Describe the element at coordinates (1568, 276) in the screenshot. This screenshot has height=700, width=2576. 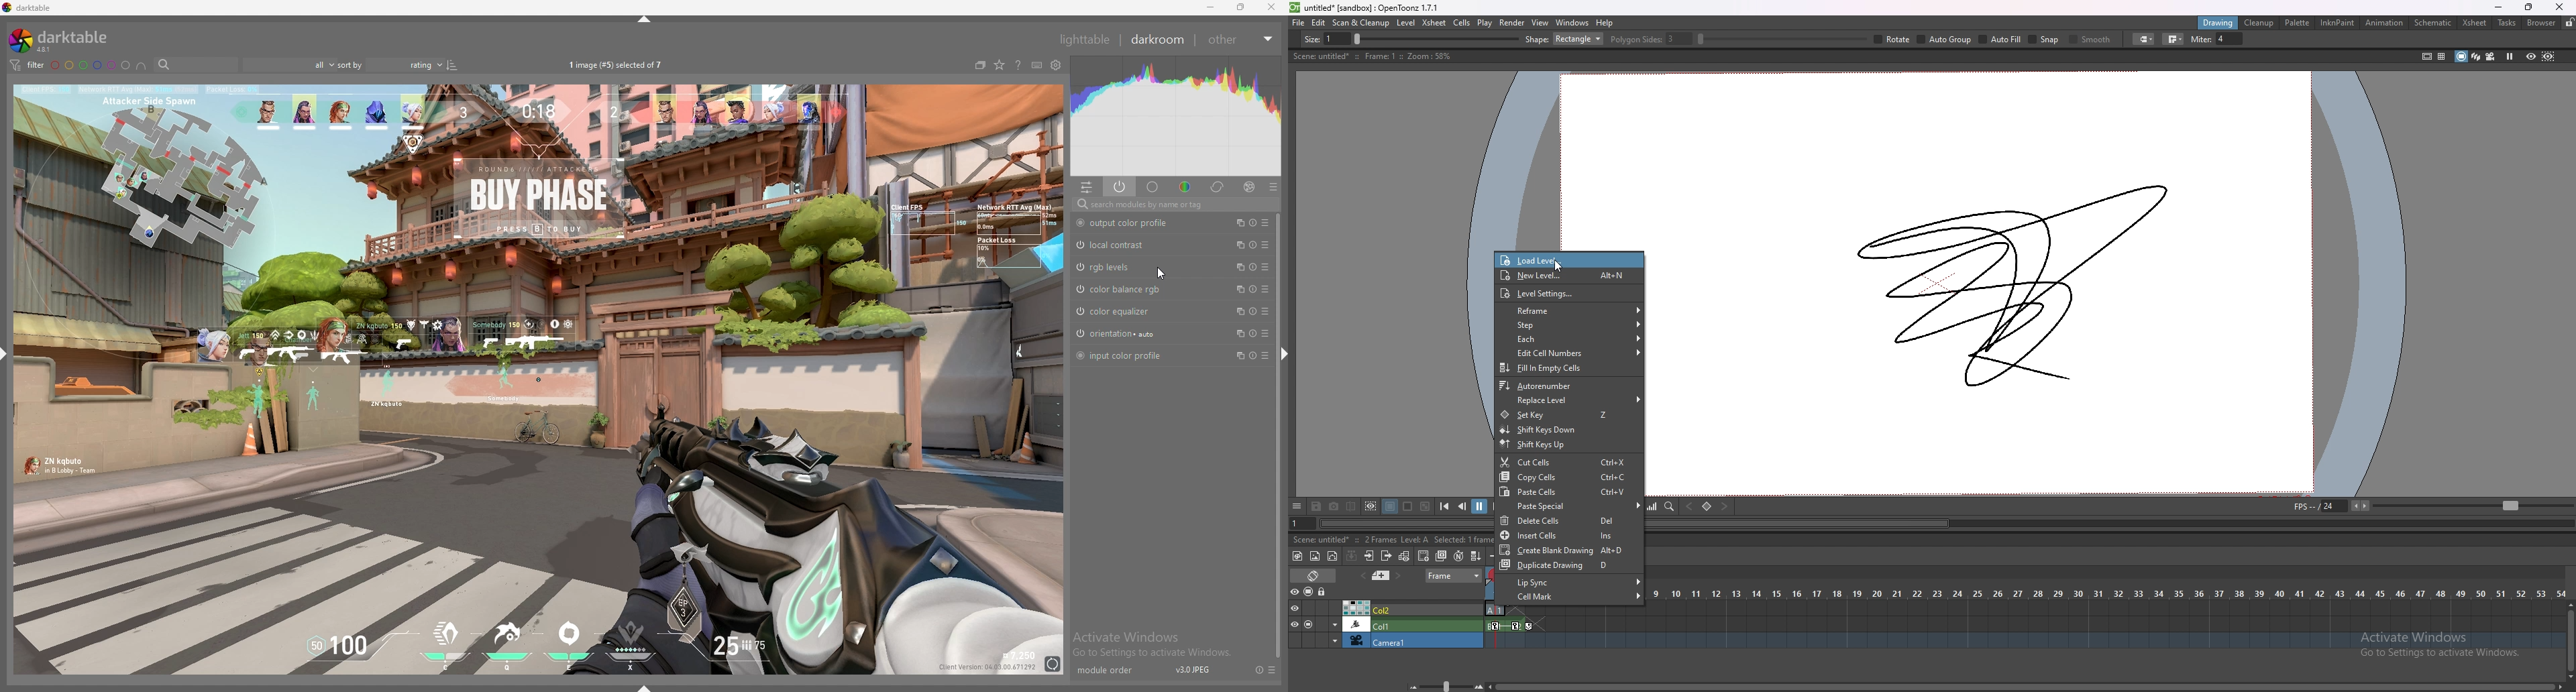
I see `new level` at that location.